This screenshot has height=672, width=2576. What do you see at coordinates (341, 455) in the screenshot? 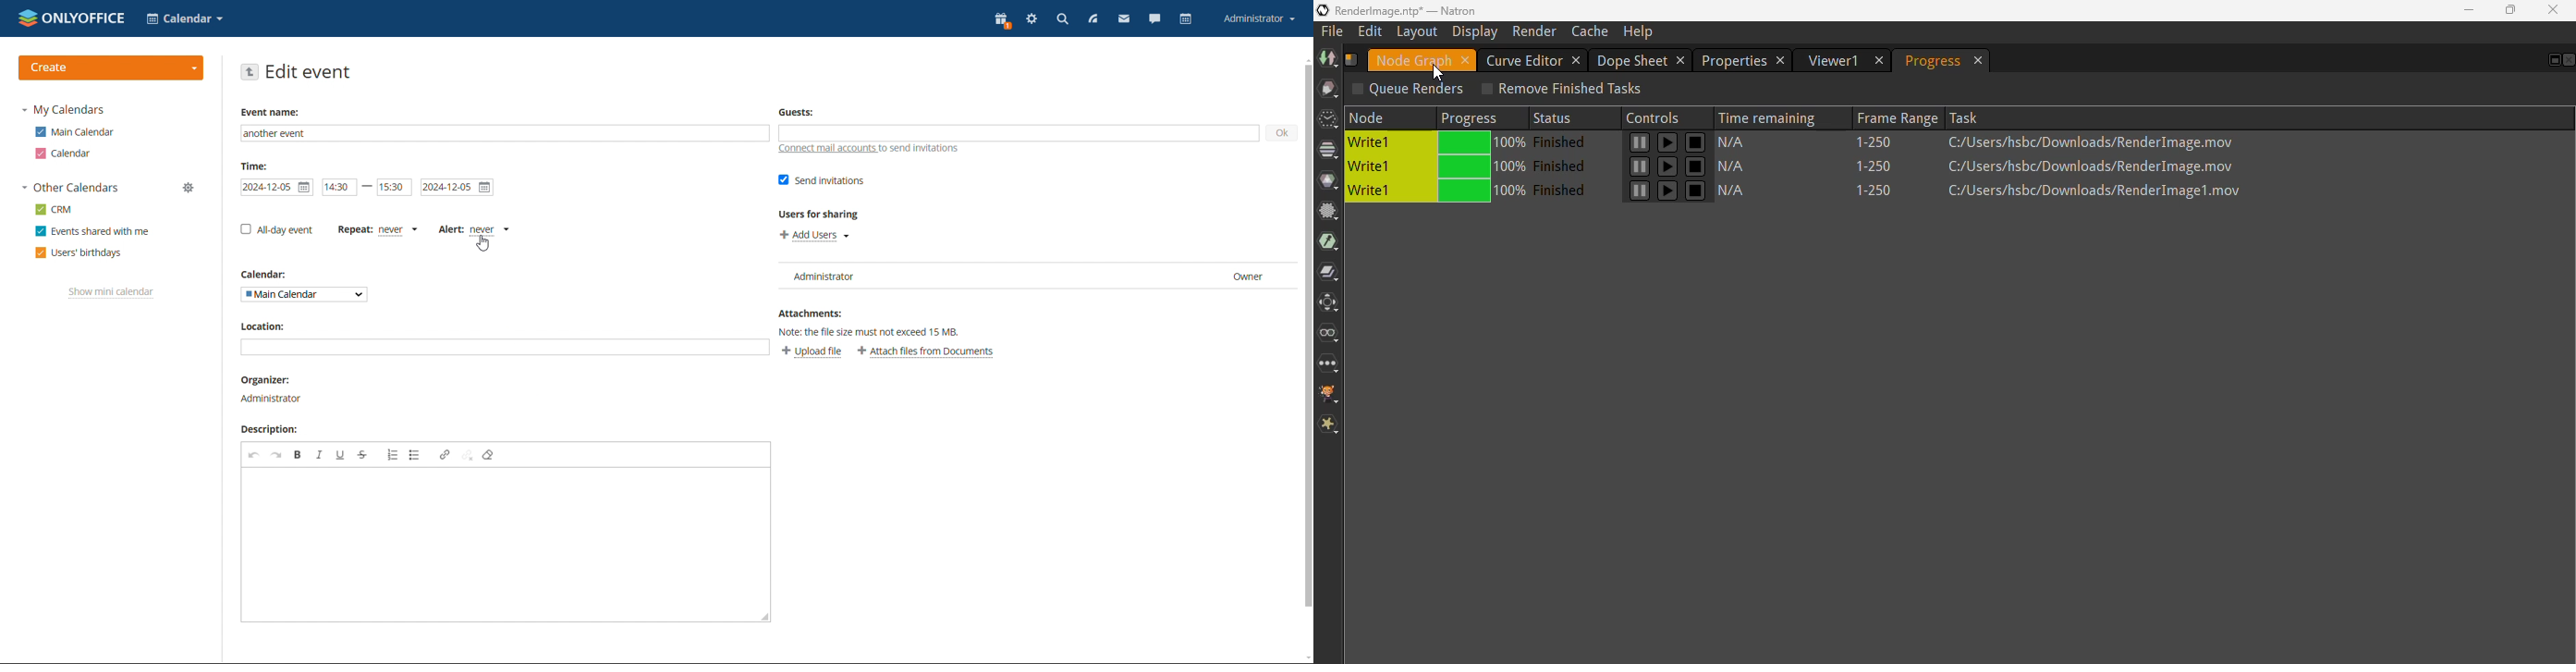
I see `underline` at bounding box center [341, 455].